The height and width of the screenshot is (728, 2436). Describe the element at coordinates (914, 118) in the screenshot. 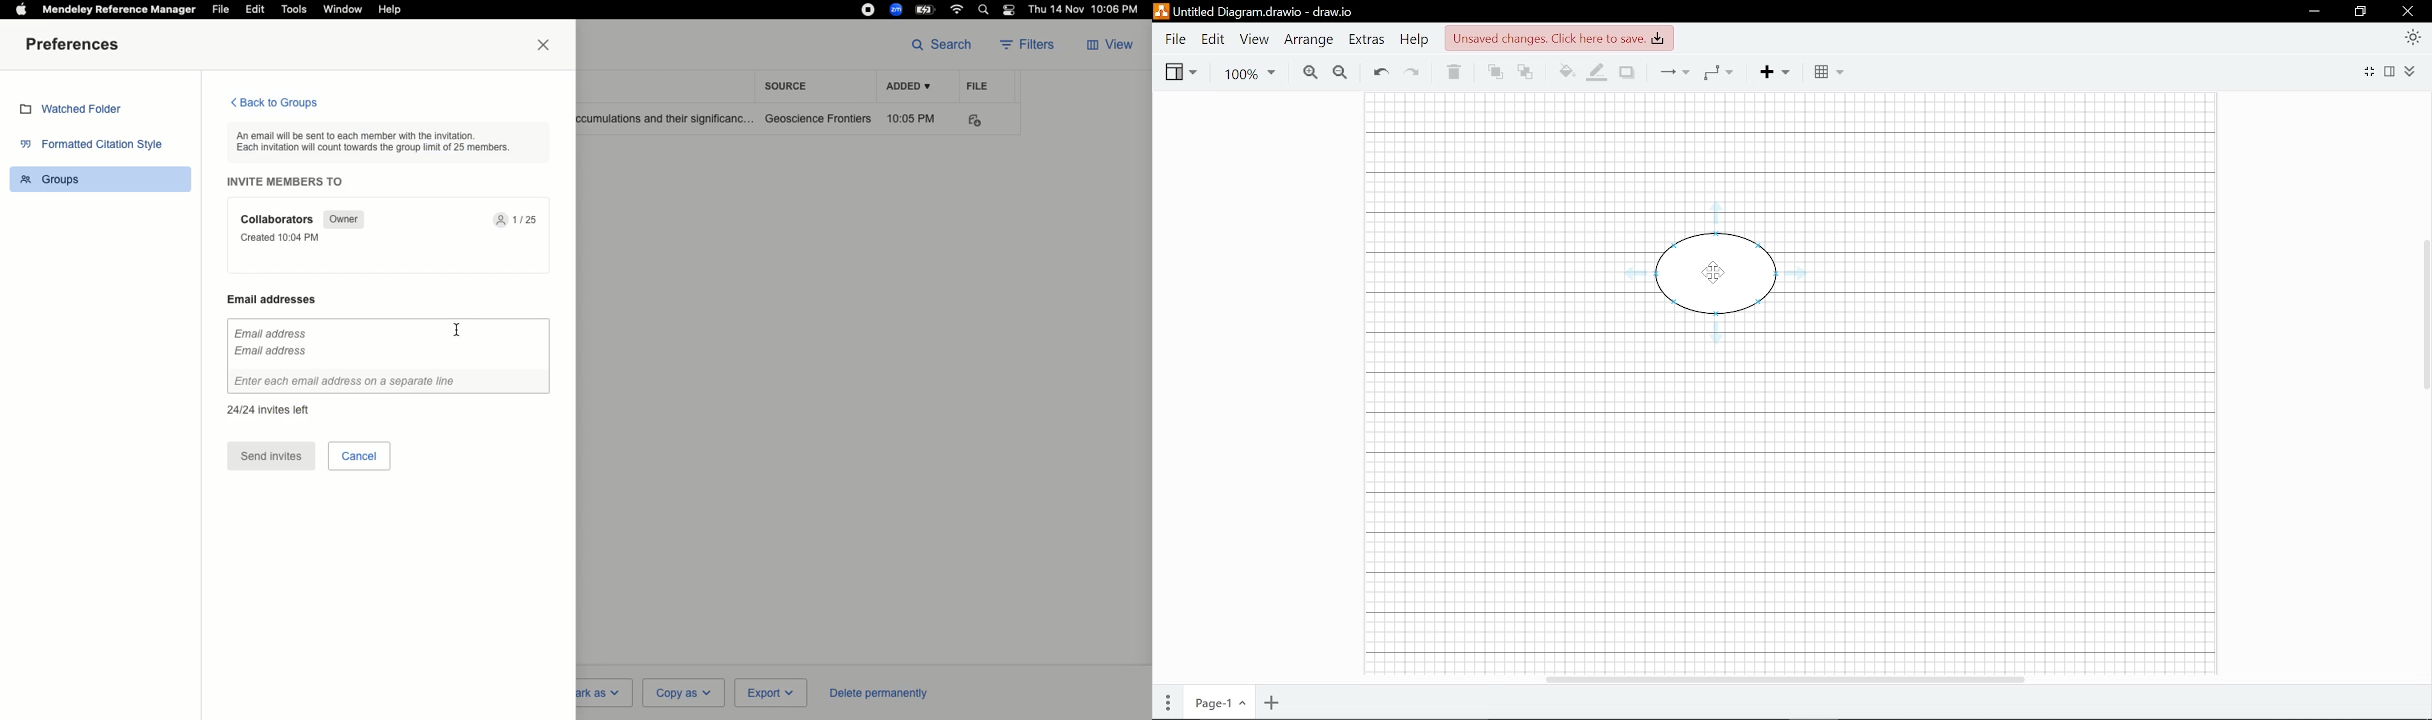

I see `10:05 PM` at that location.